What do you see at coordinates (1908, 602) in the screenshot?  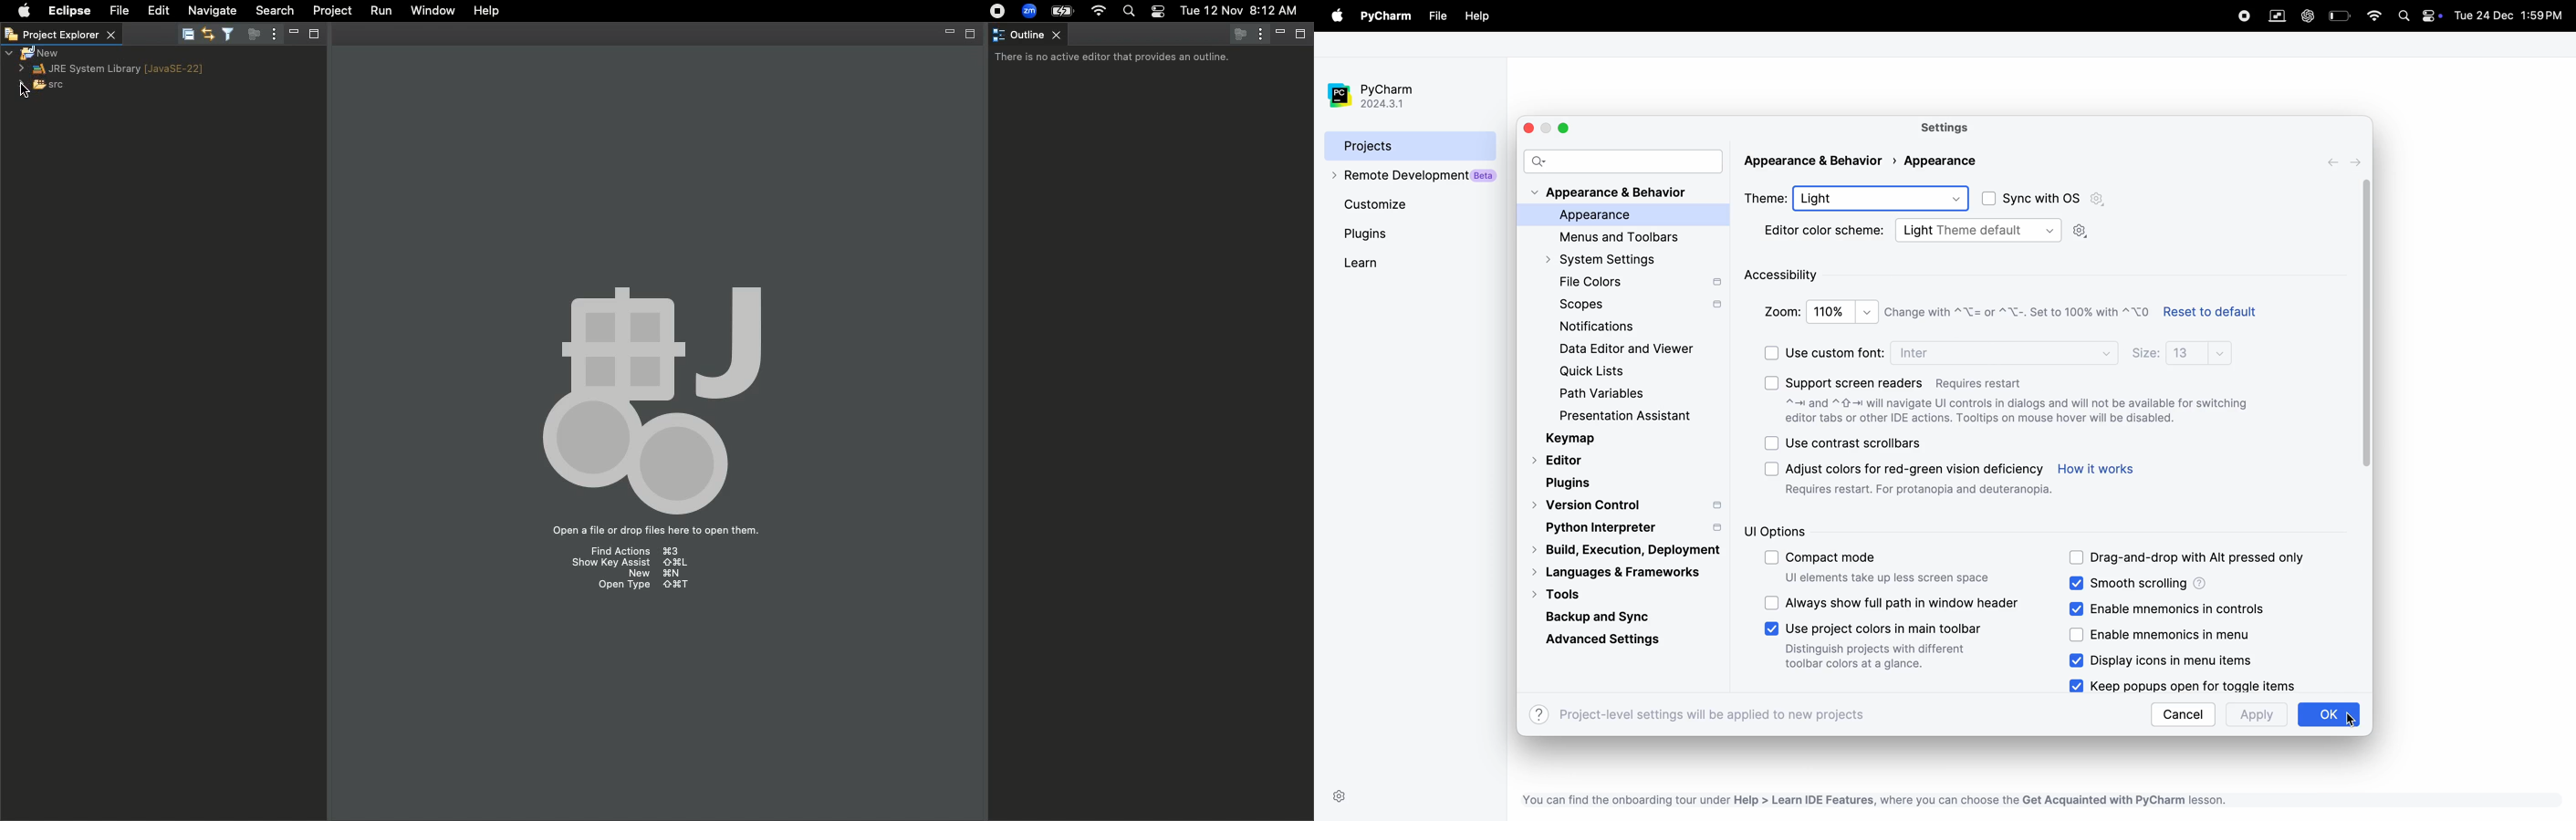 I see `always show full path header` at bounding box center [1908, 602].